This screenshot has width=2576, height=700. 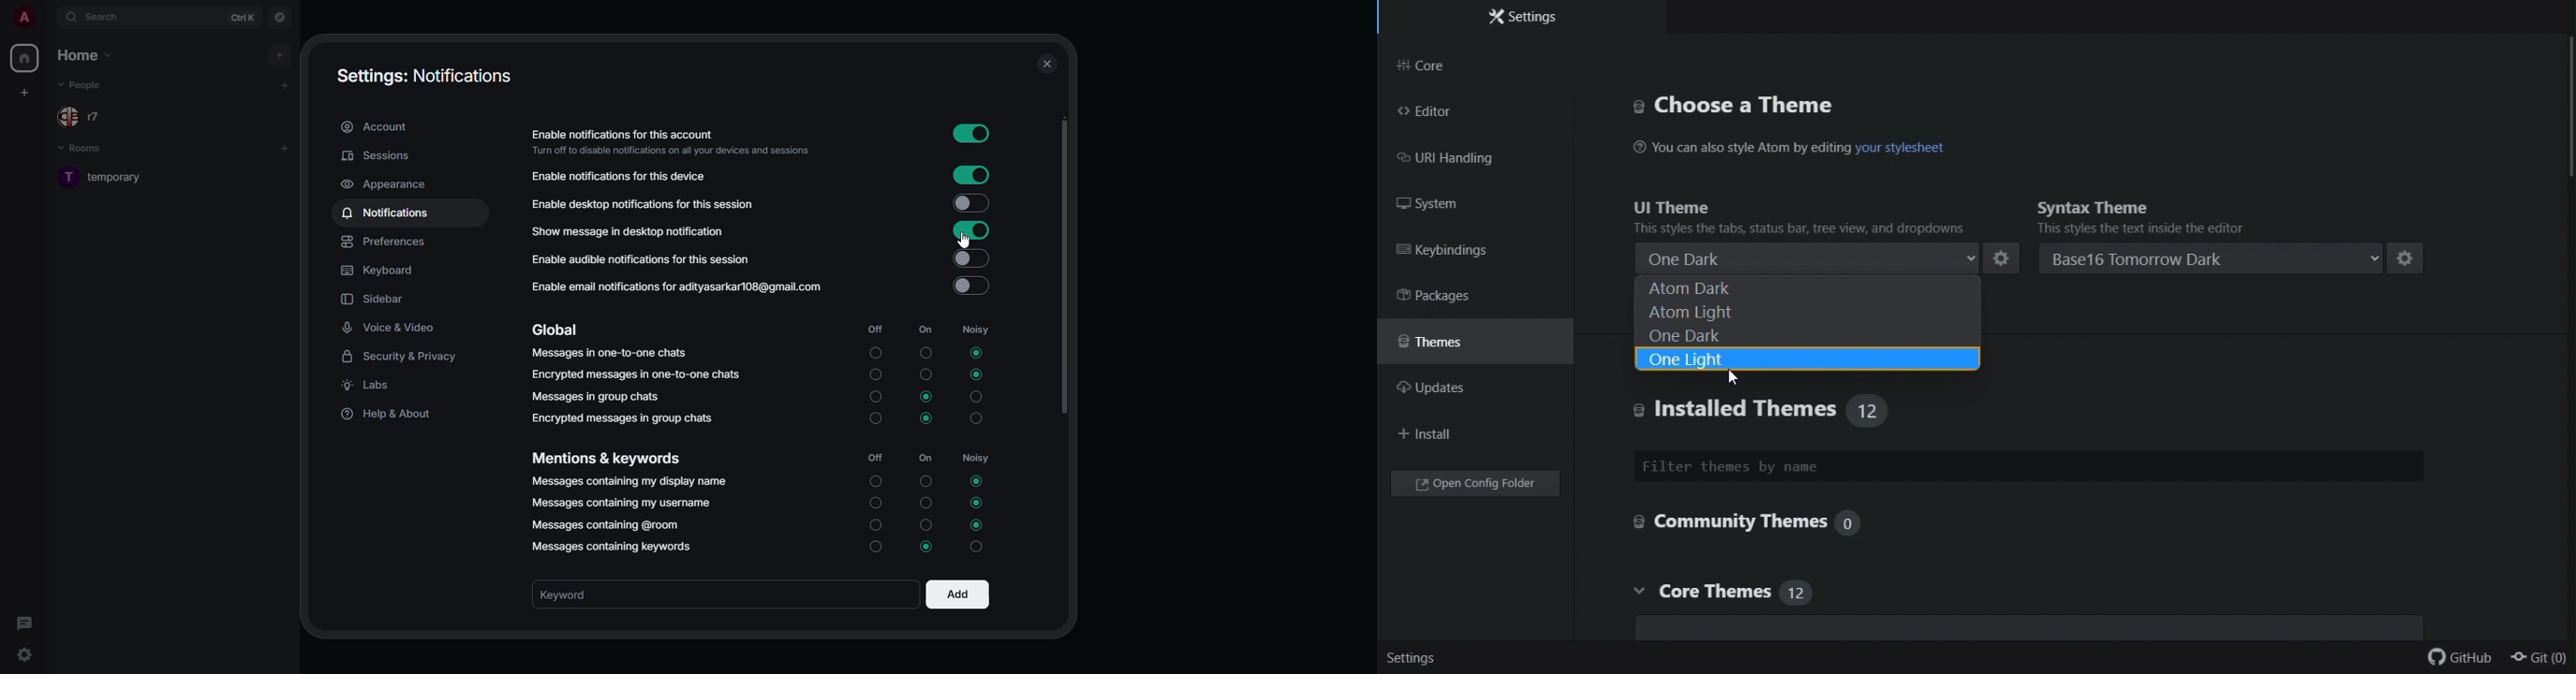 I want to click on enable email notifications, so click(x=676, y=288).